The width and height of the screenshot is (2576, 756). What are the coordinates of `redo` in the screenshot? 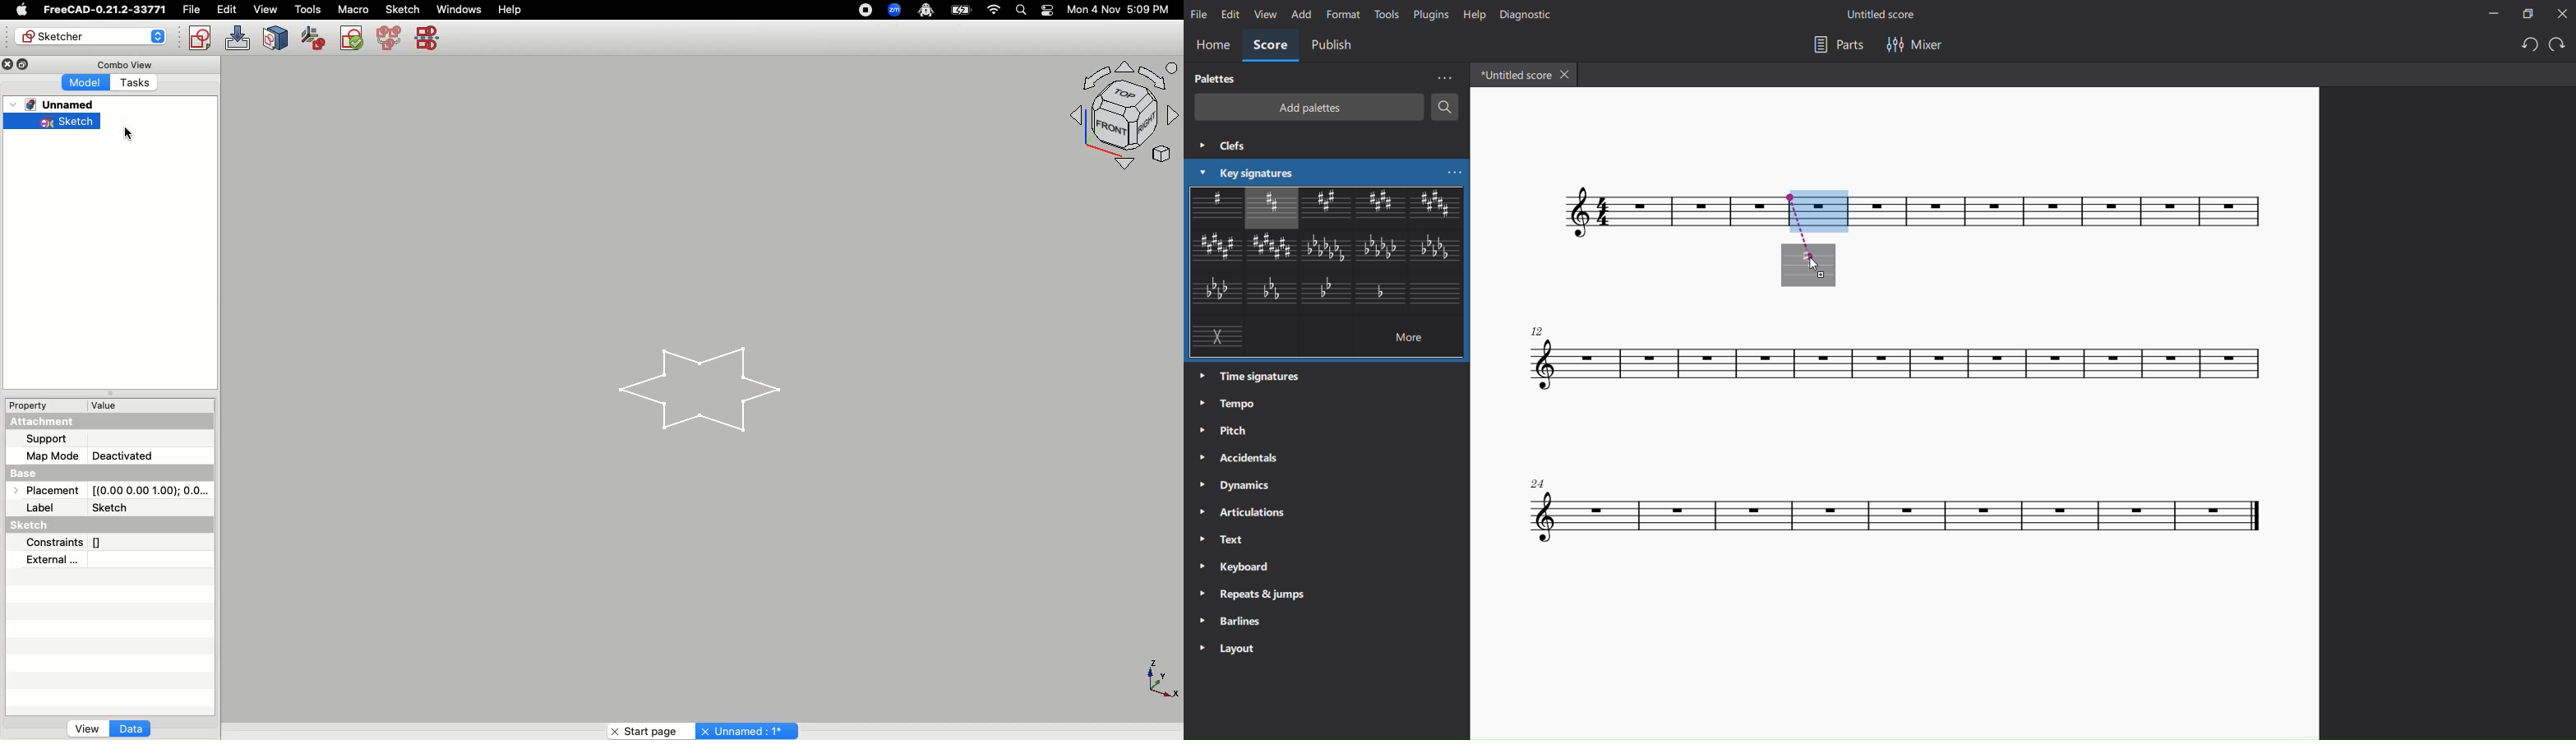 It's located at (2557, 44).